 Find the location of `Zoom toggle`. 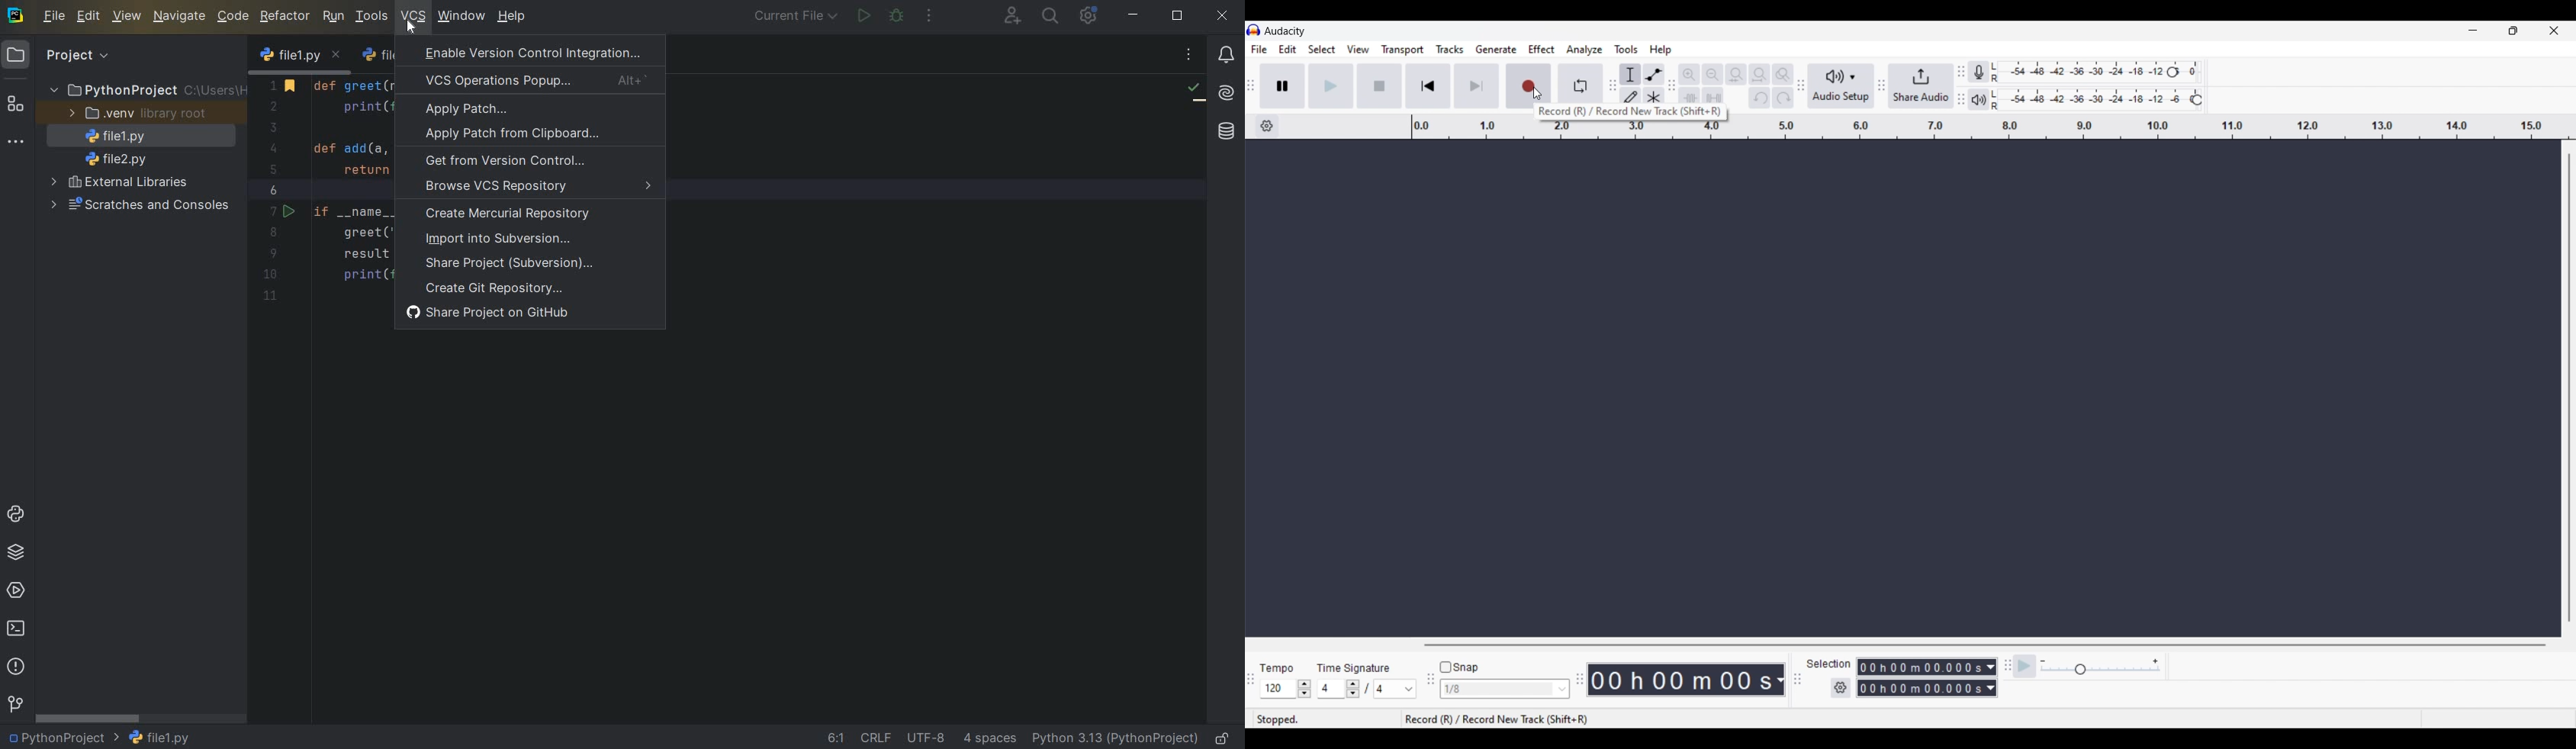

Zoom toggle is located at coordinates (1783, 74).